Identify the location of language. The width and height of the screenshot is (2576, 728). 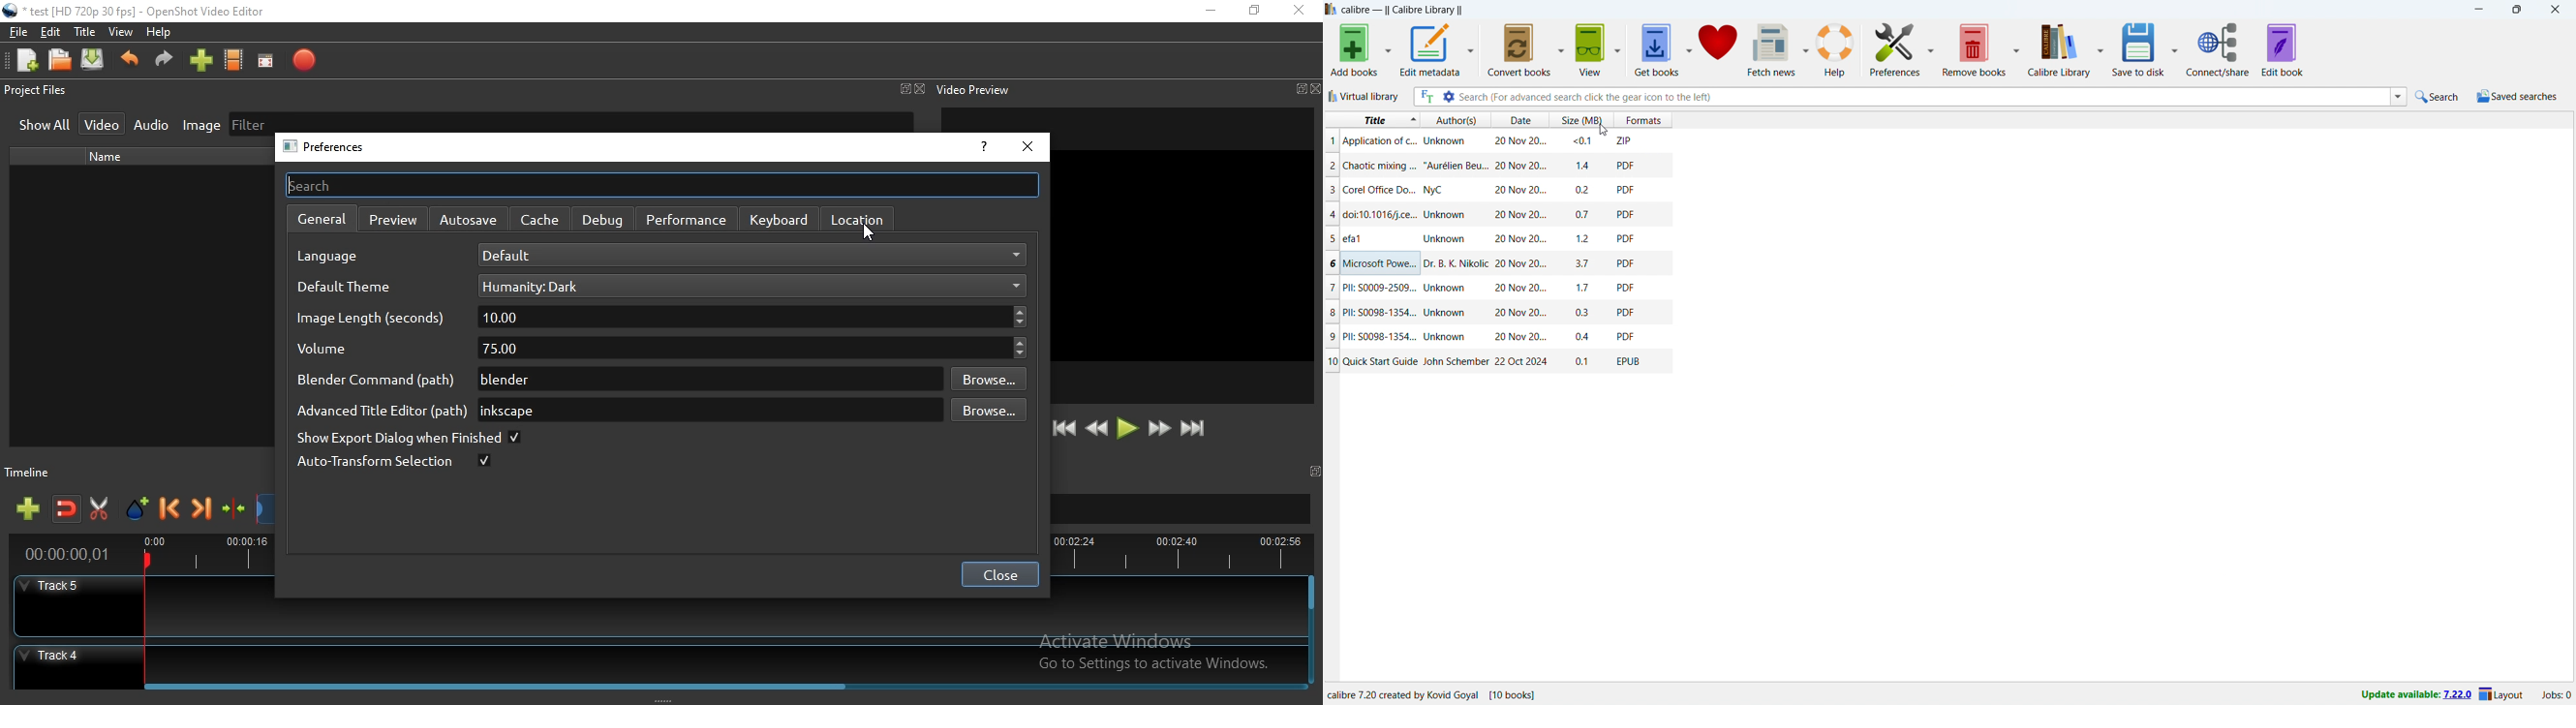
(335, 259).